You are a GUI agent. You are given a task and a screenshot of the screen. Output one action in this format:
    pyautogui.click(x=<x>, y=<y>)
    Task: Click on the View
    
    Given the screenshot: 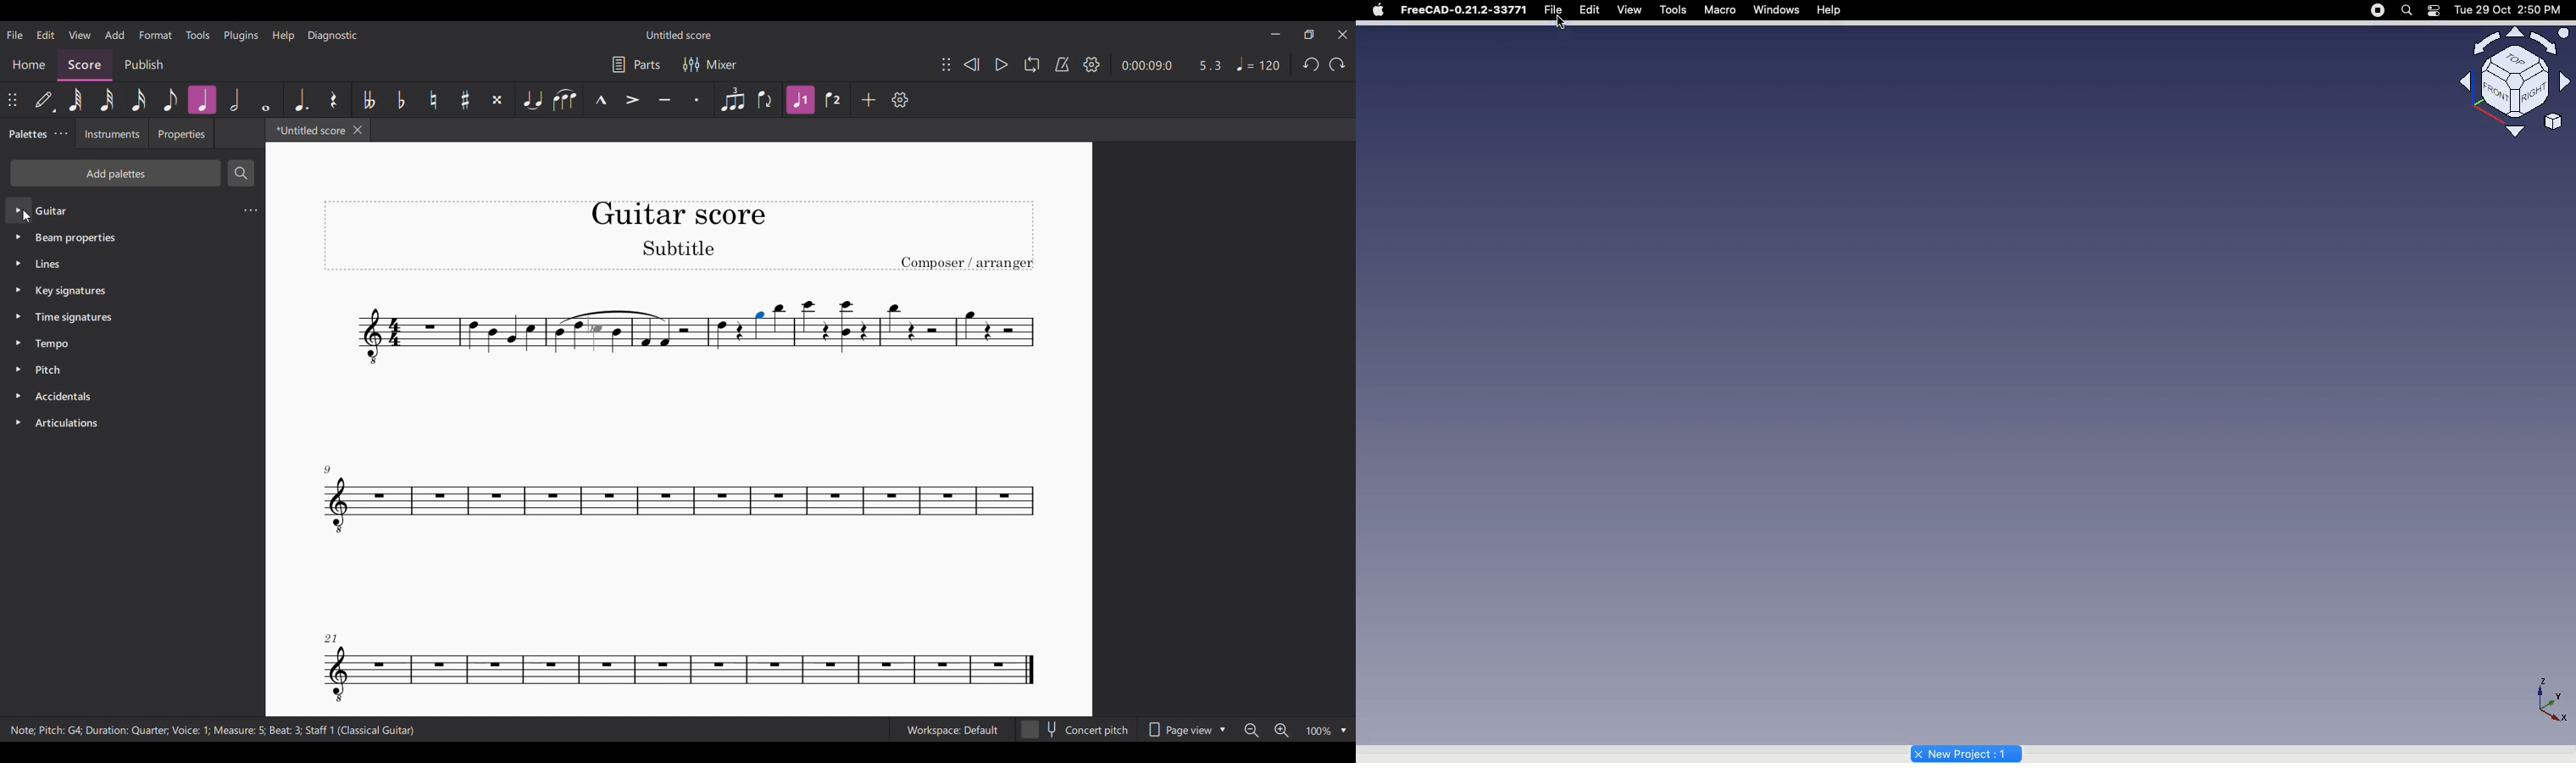 What is the action you would take?
    pyautogui.click(x=1630, y=9)
    